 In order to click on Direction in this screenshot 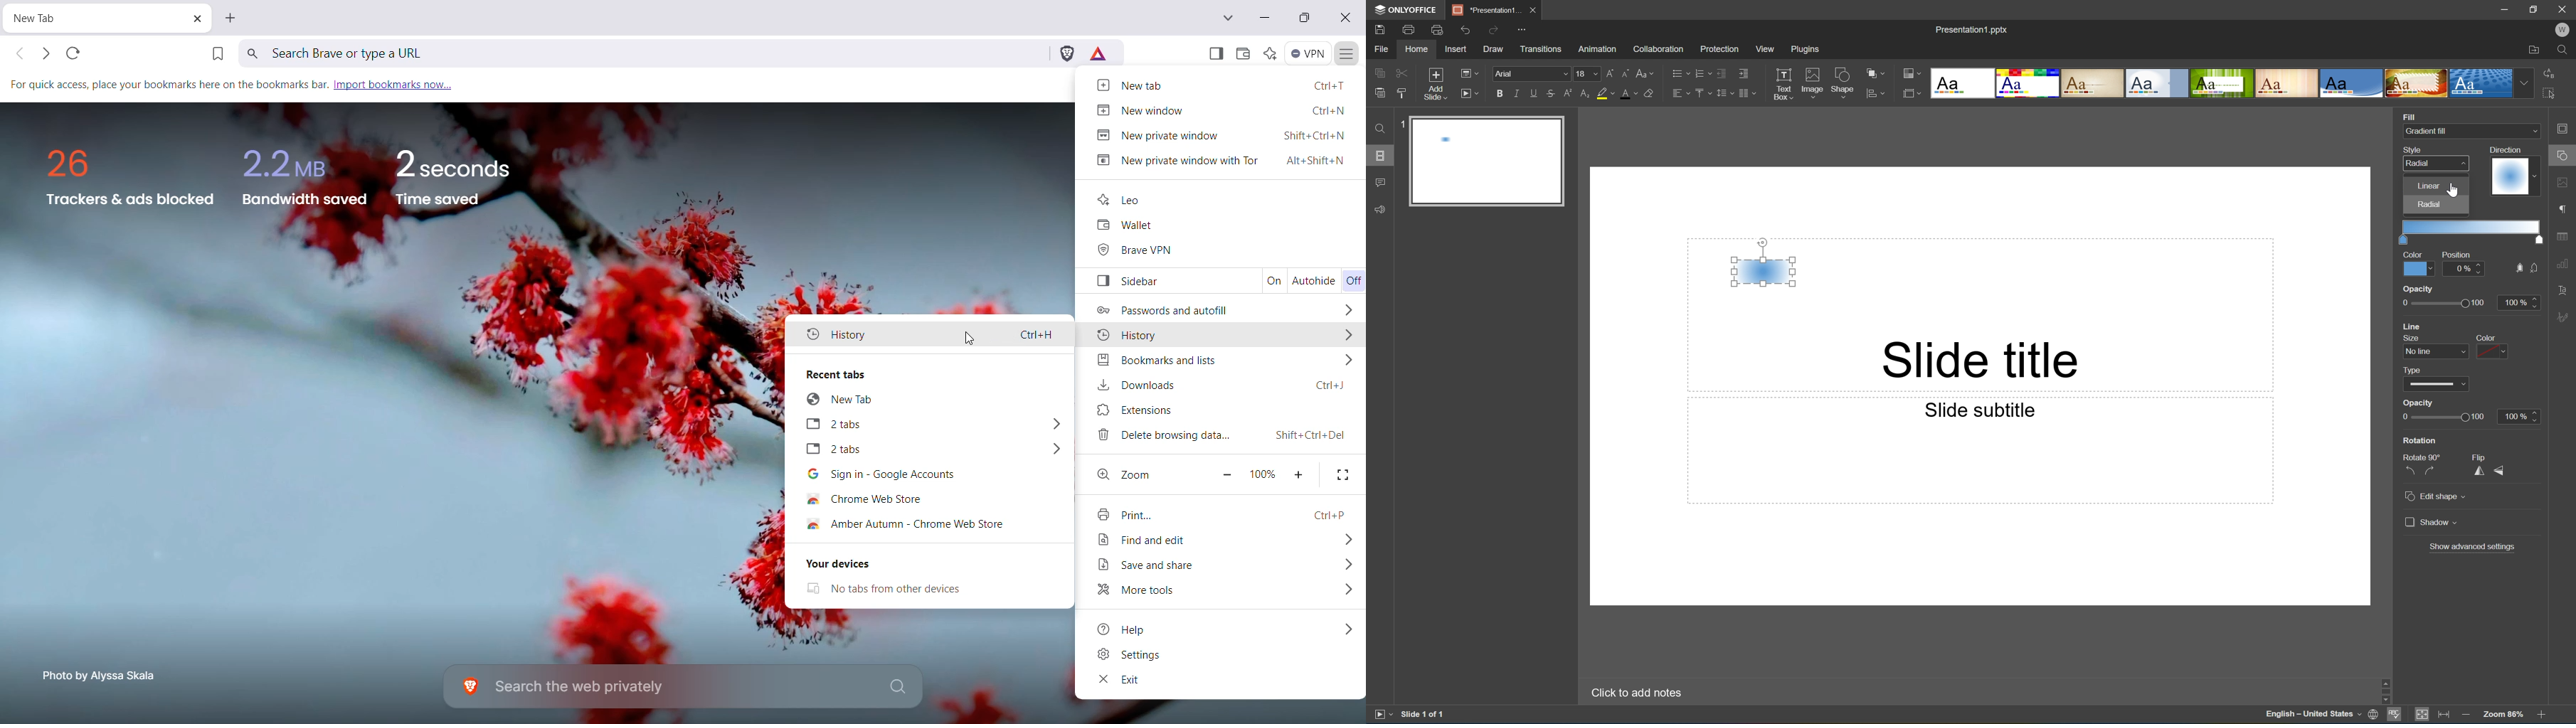, I will do `click(2505, 148)`.